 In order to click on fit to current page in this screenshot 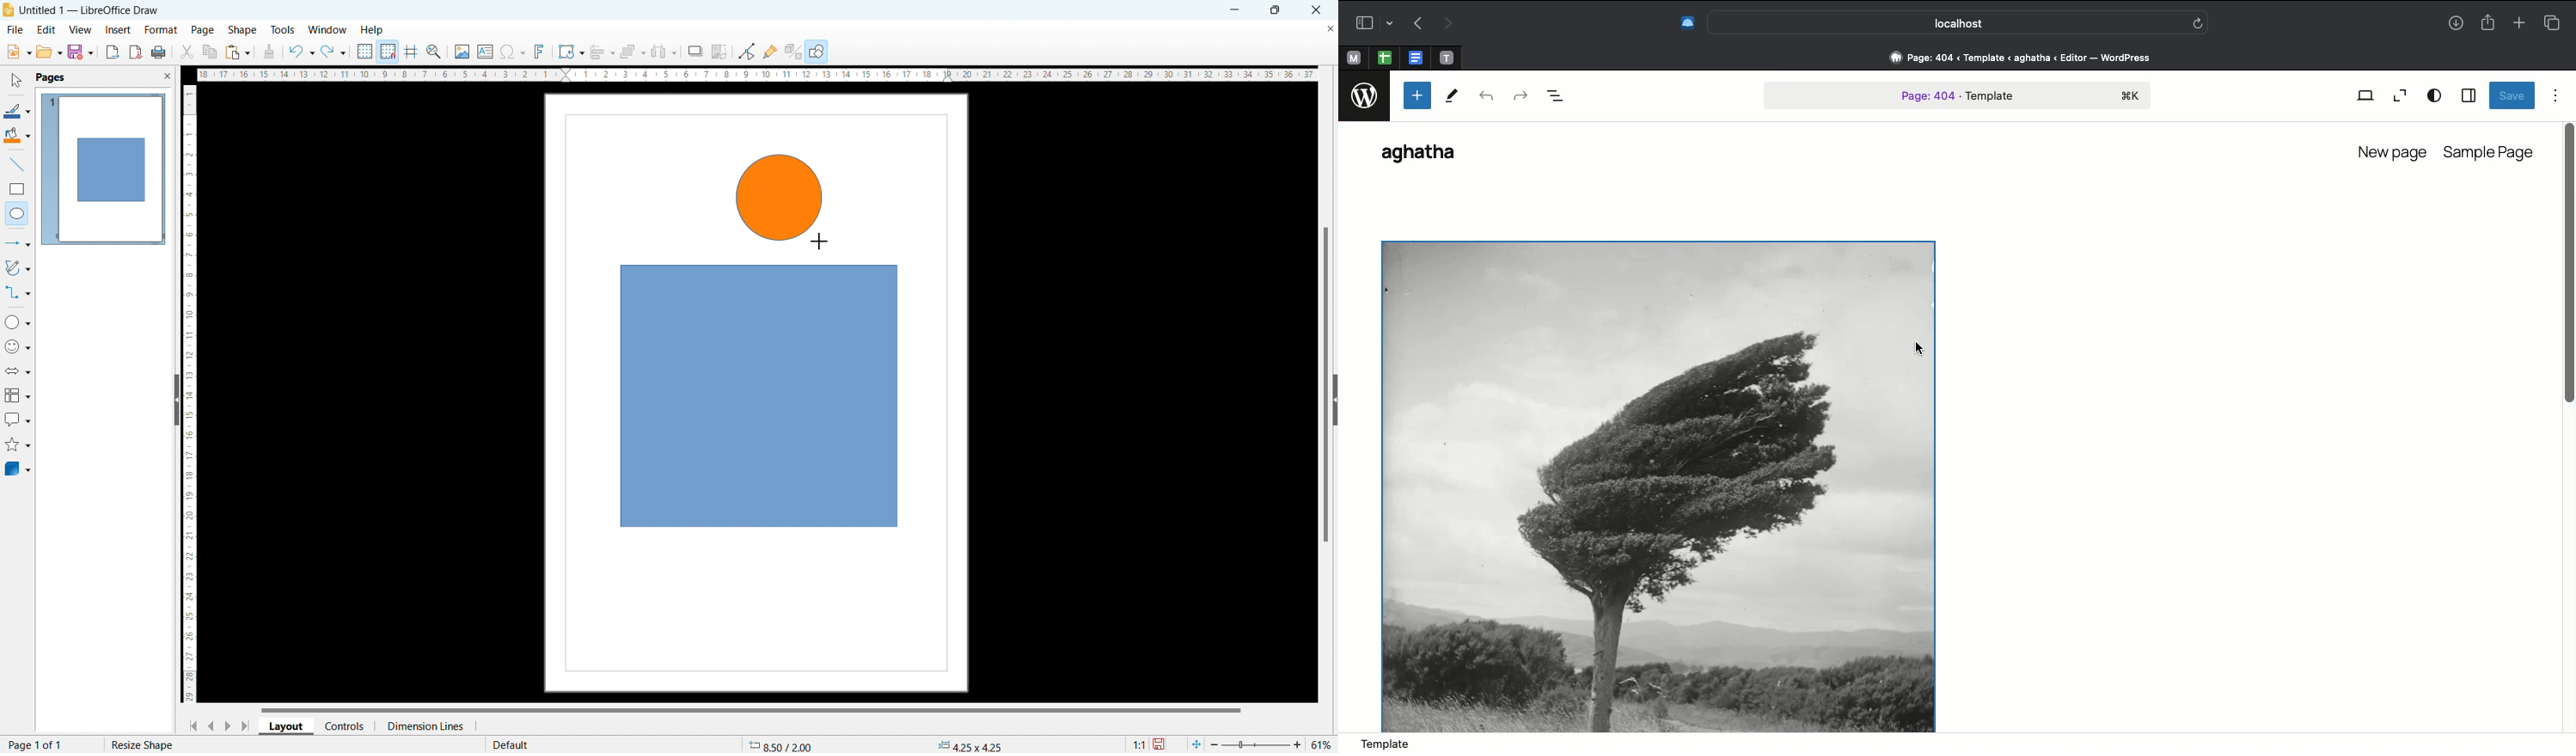, I will do `click(1196, 744)`.